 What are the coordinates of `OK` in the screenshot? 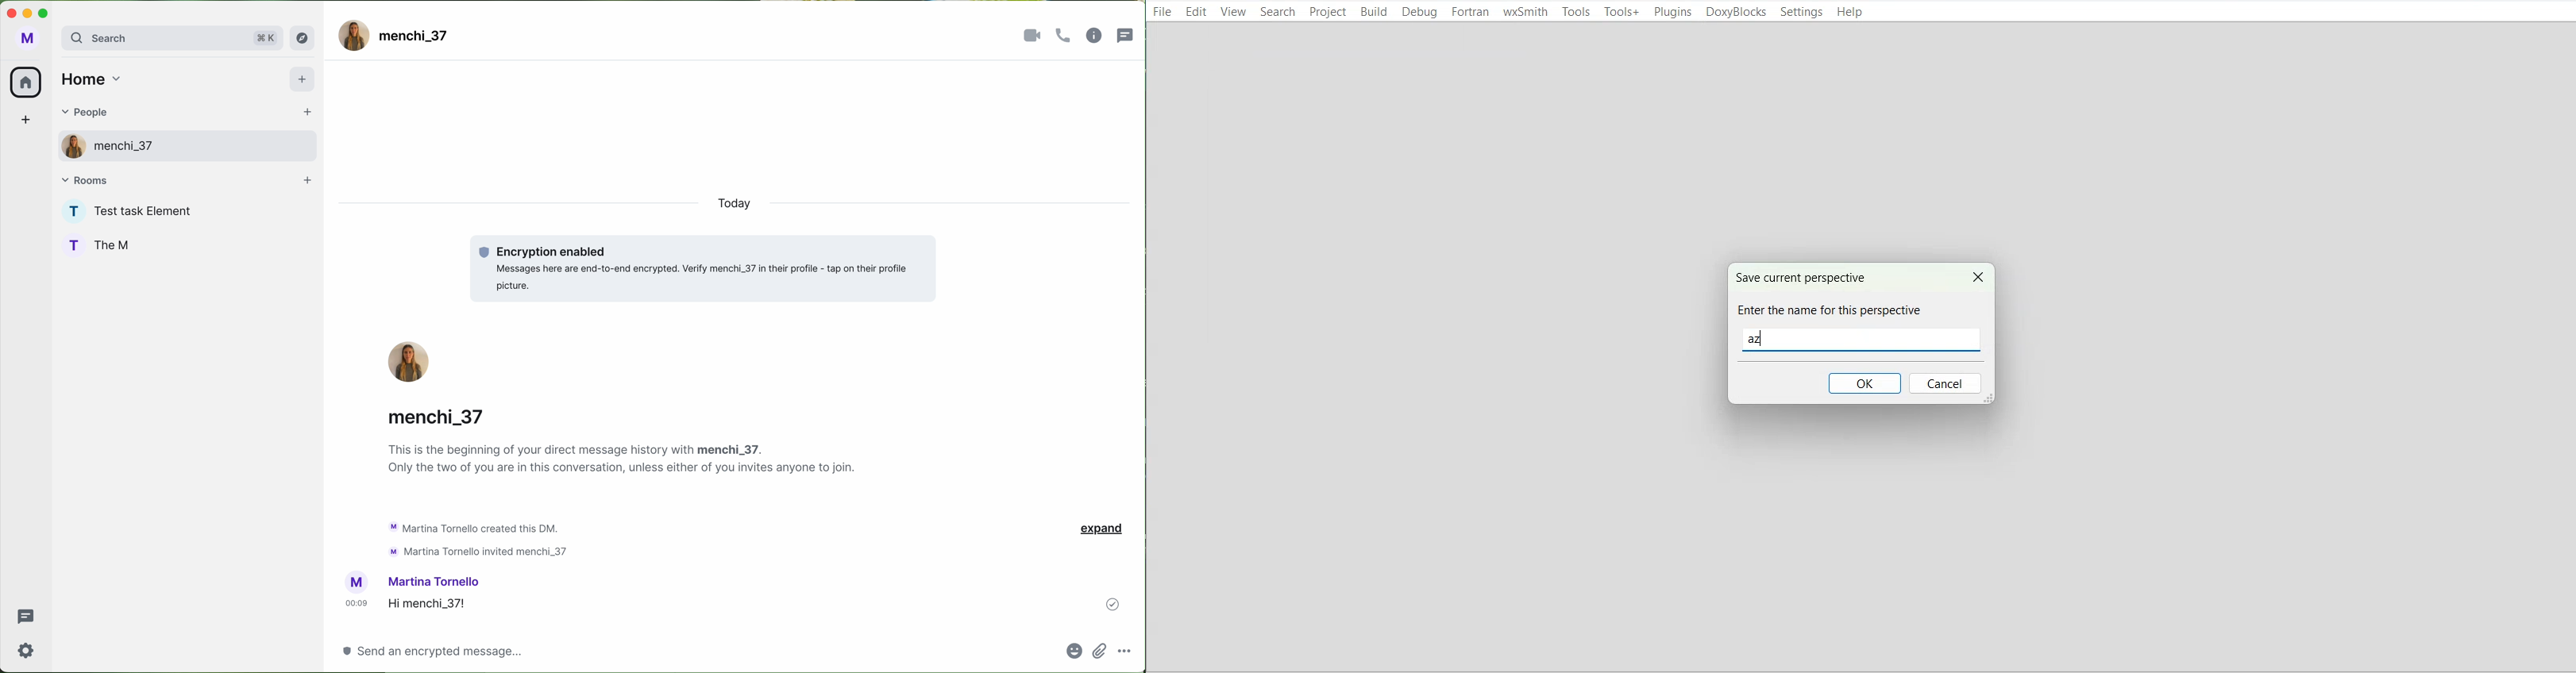 It's located at (1865, 383).